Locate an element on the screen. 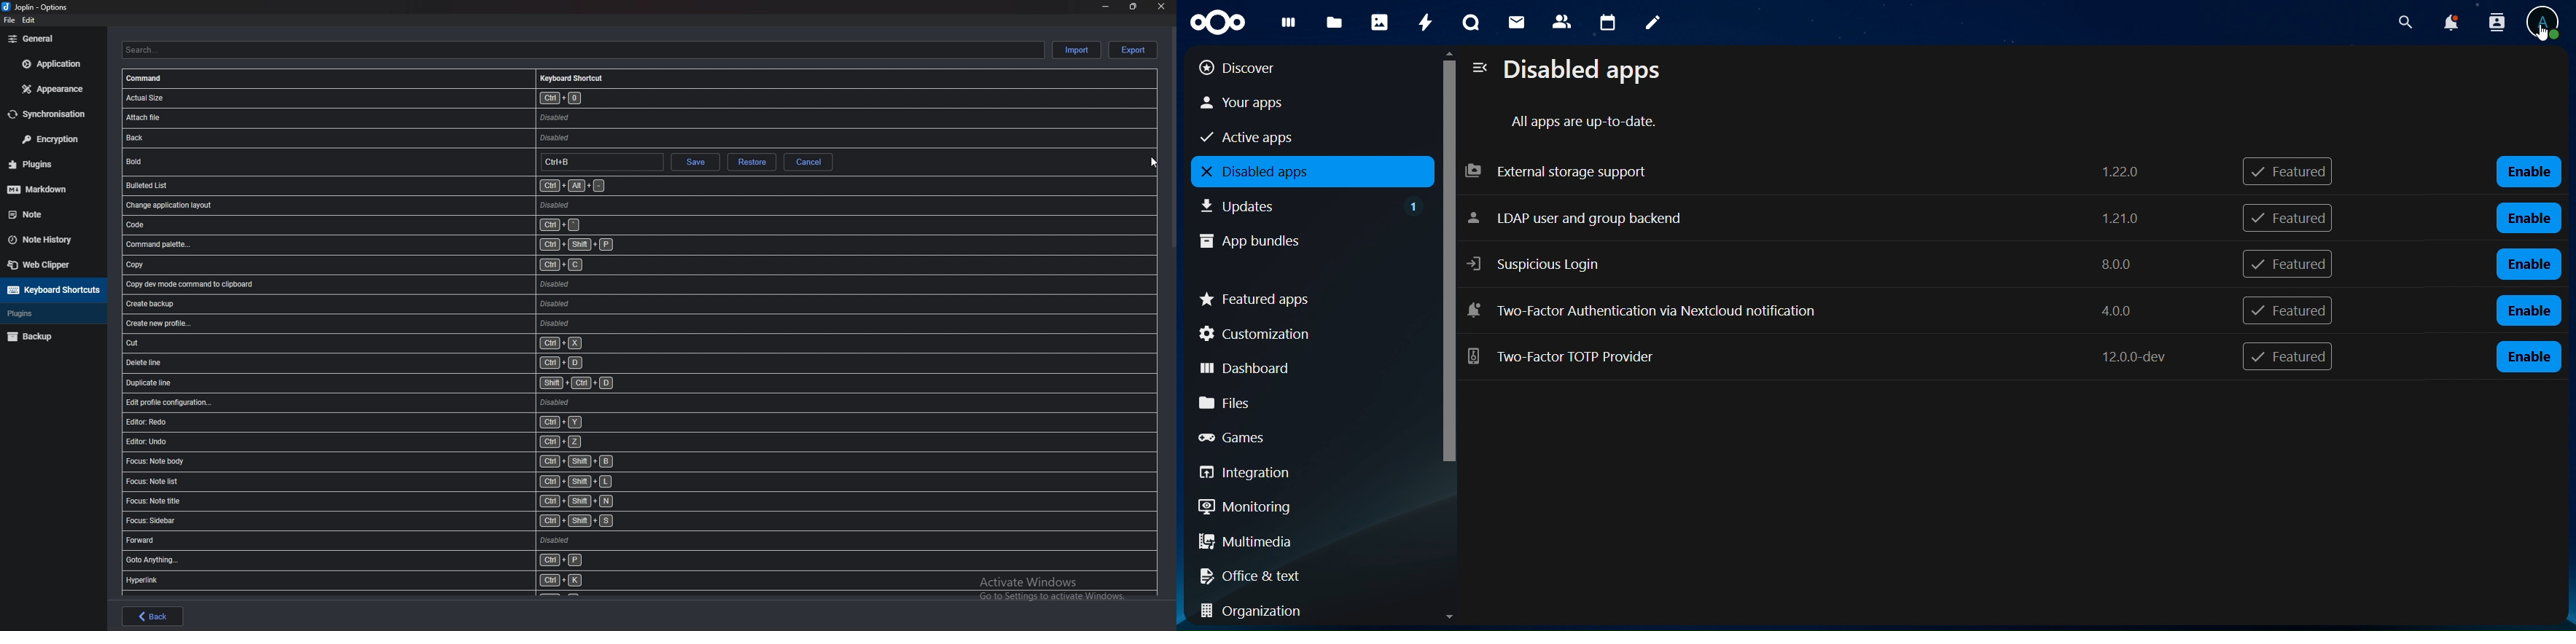  shortcut is located at coordinates (402, 422).